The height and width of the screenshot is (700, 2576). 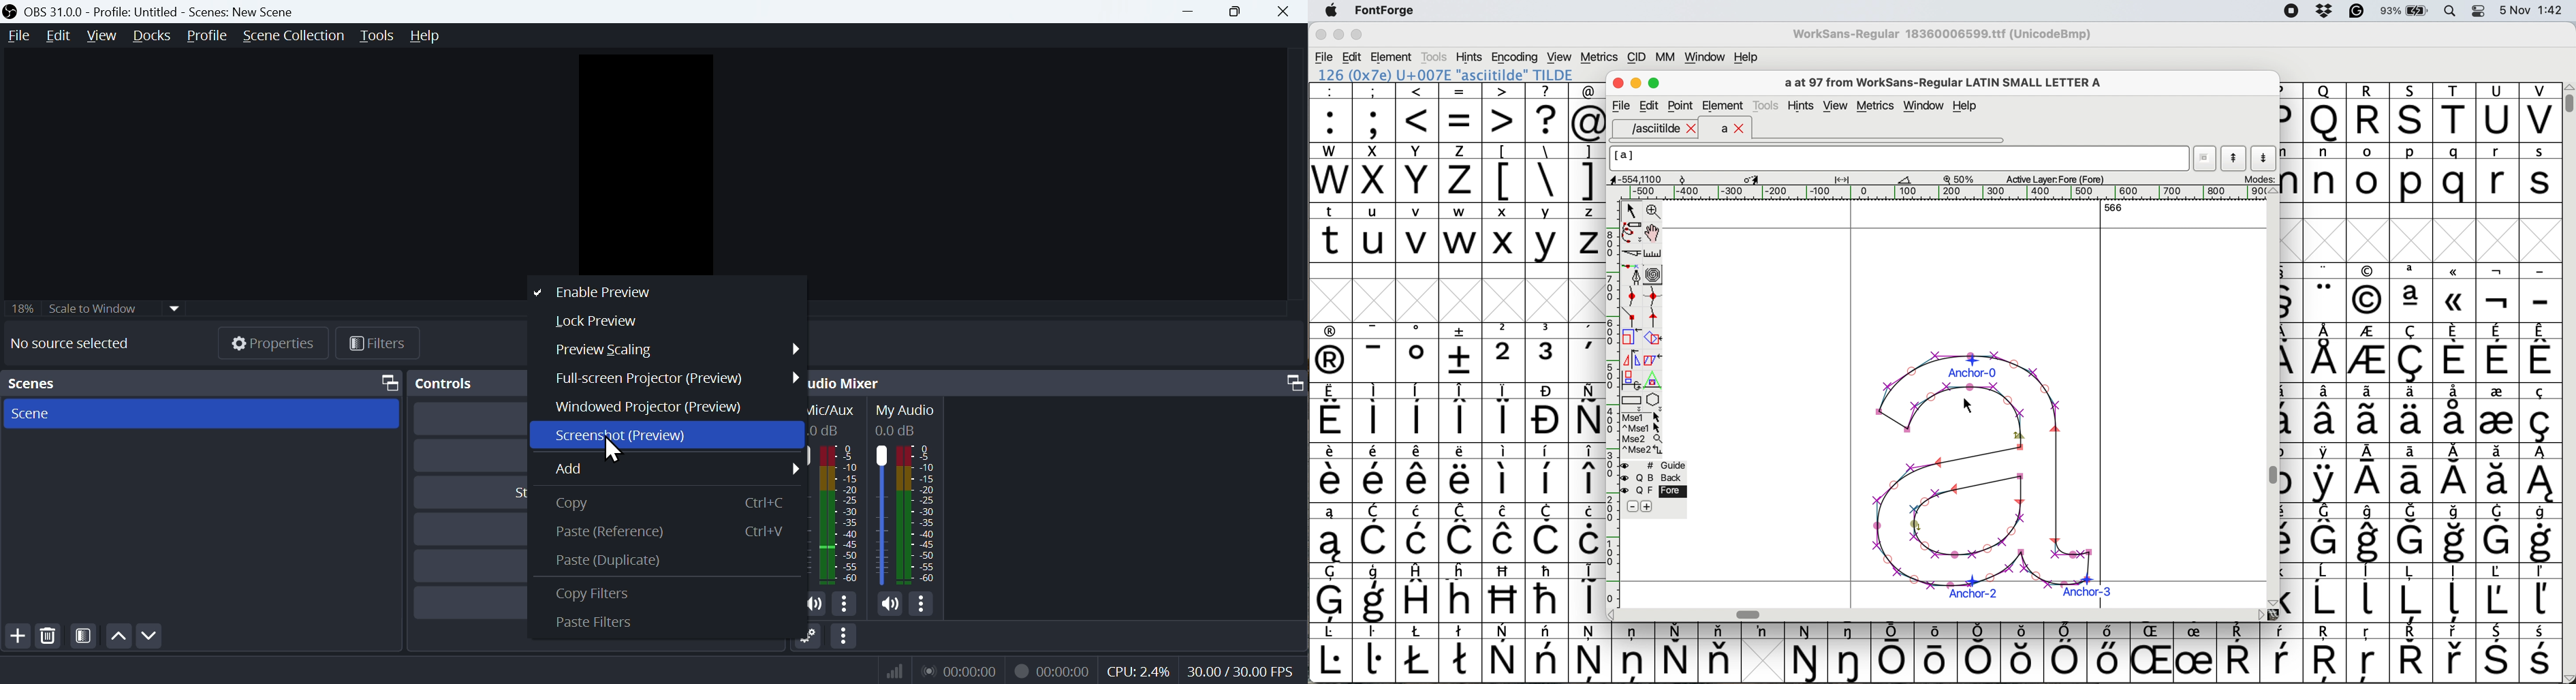 I want to click on Edit, so click(x=1649, y=105).